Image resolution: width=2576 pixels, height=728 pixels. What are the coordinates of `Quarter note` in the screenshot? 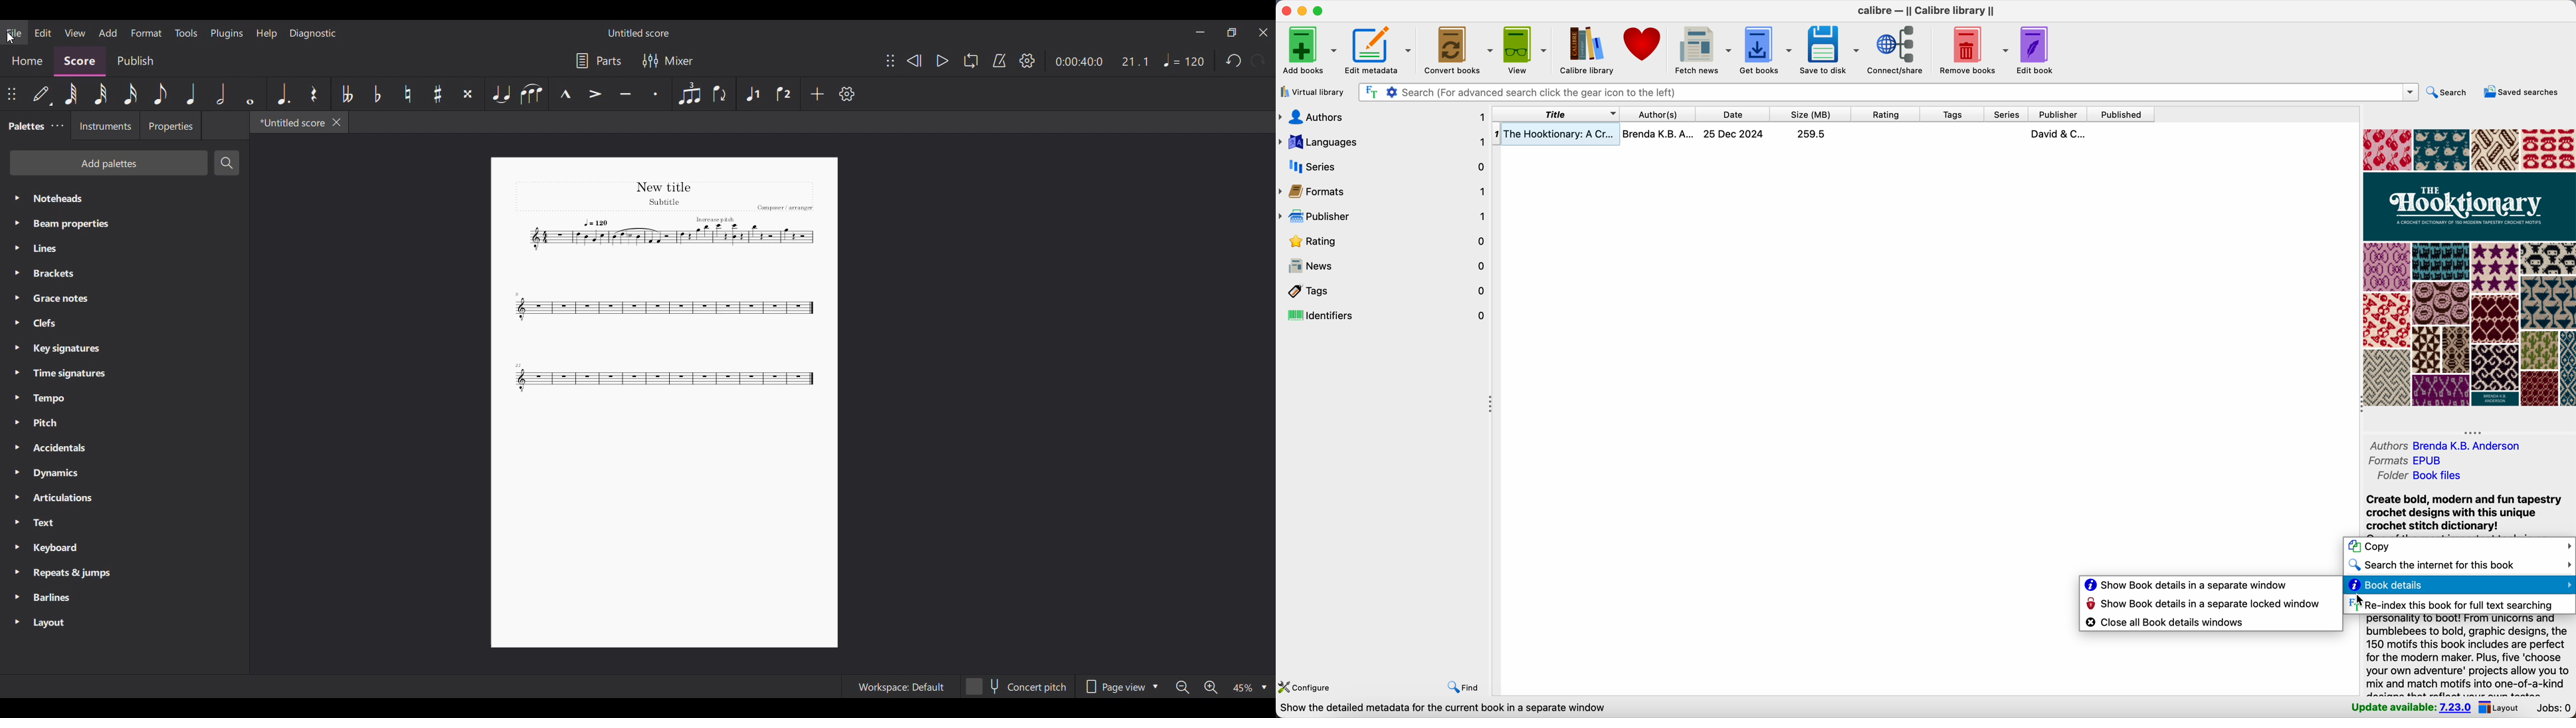 It's located at (191, 94).